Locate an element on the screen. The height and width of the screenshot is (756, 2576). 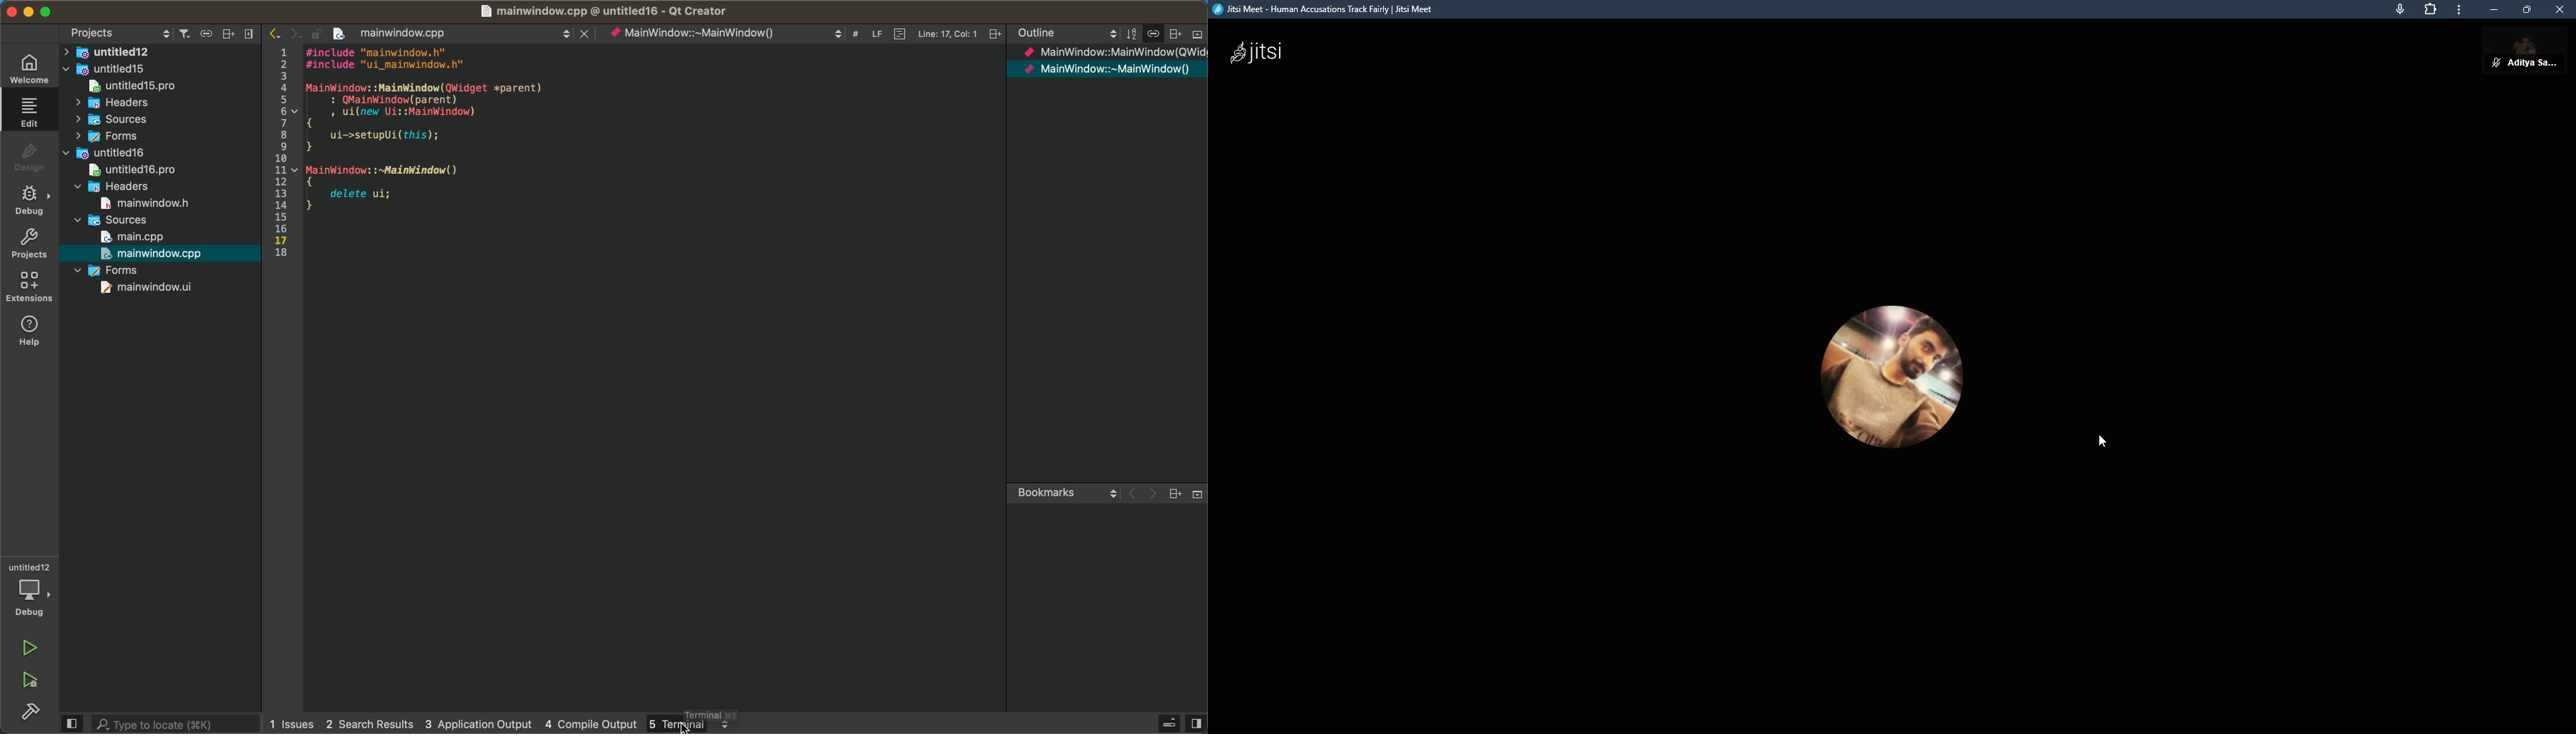
minimize is located at coordinates (2496, 11).